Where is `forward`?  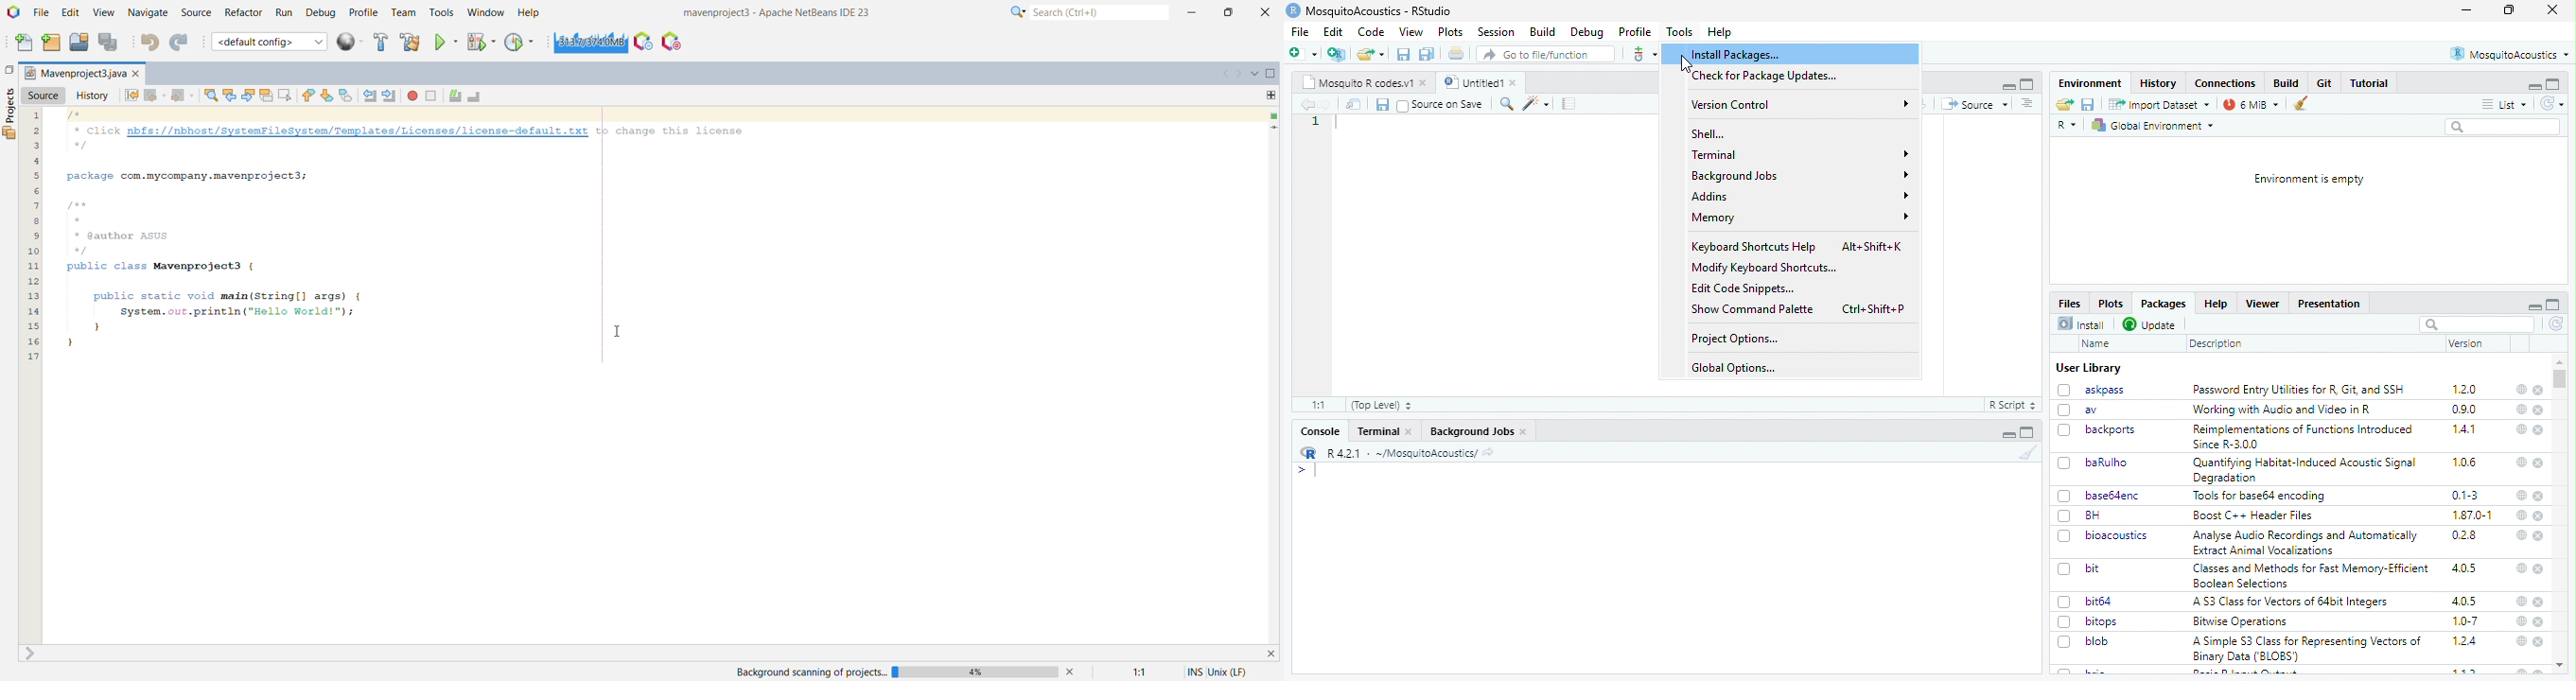 forward is located at coordinates (1326, 105).